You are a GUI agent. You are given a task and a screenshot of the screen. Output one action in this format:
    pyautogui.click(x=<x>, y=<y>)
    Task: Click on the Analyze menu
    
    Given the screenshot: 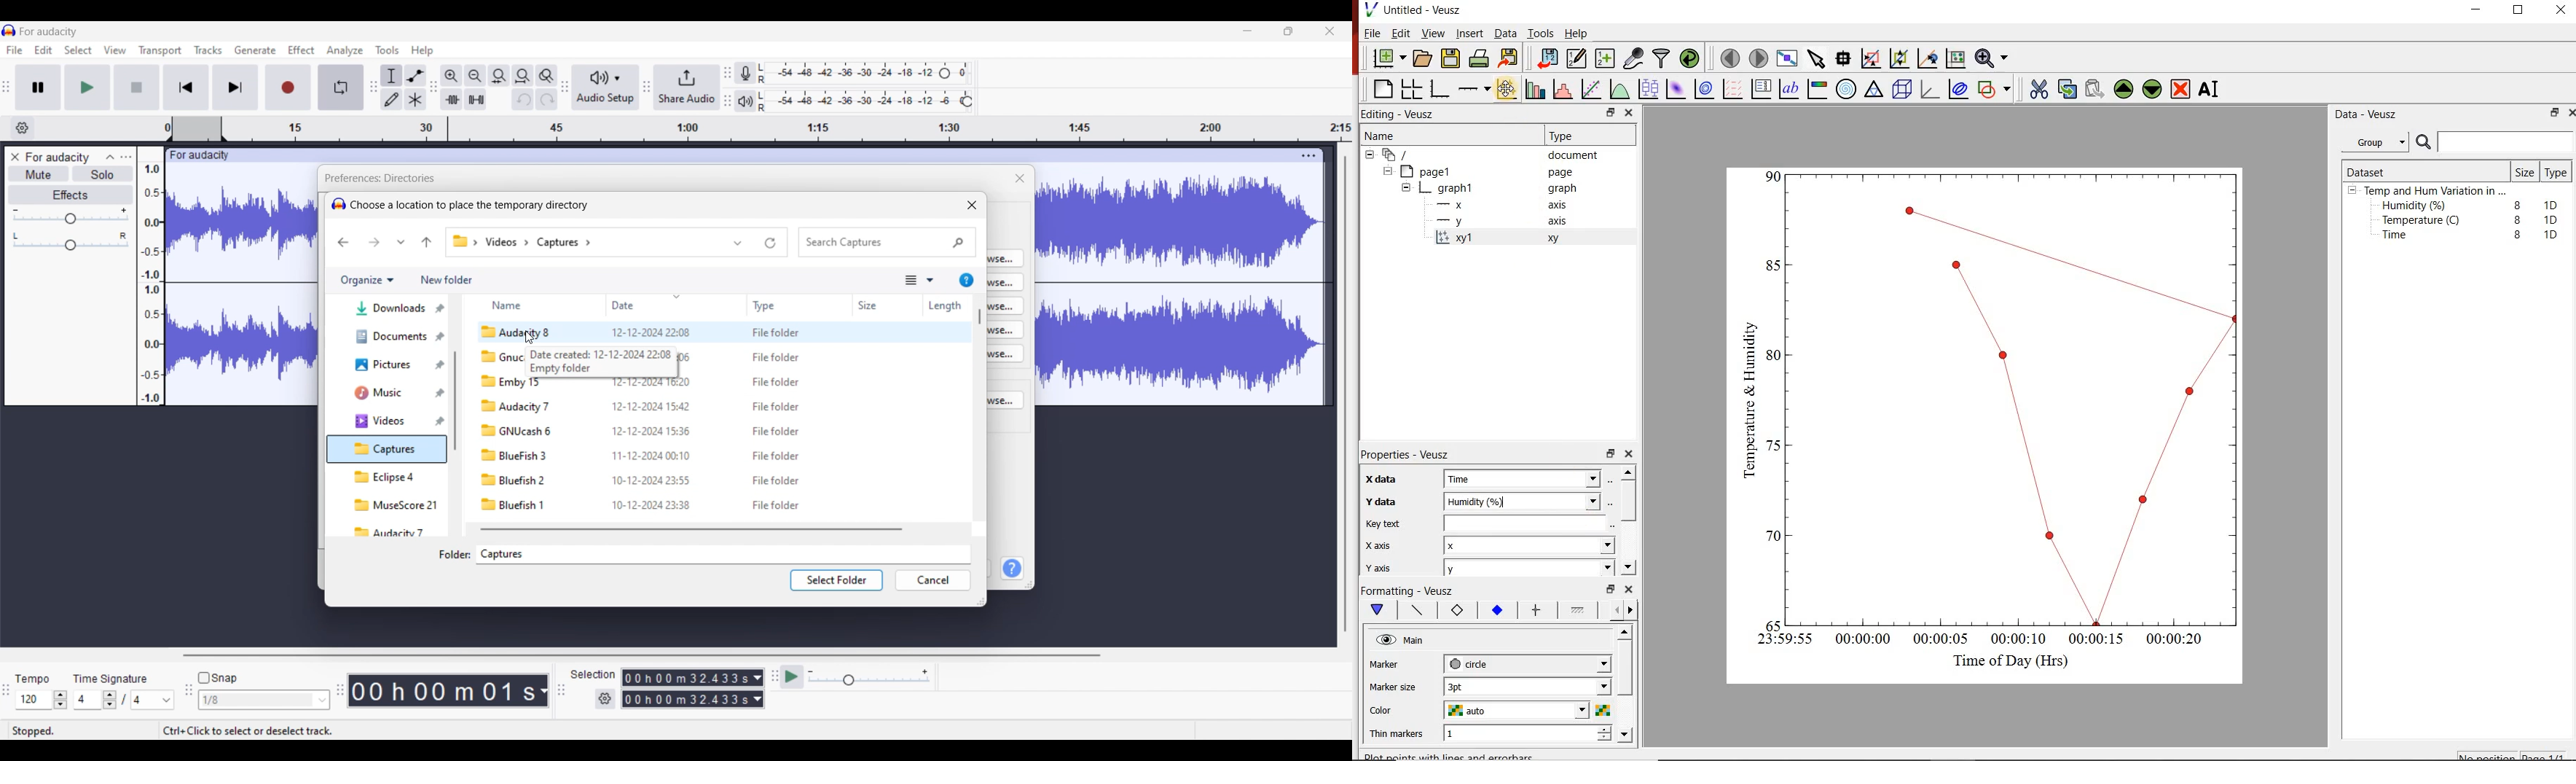 What is the action you would take?
    pyautogui.click(x=345, y=51)
    